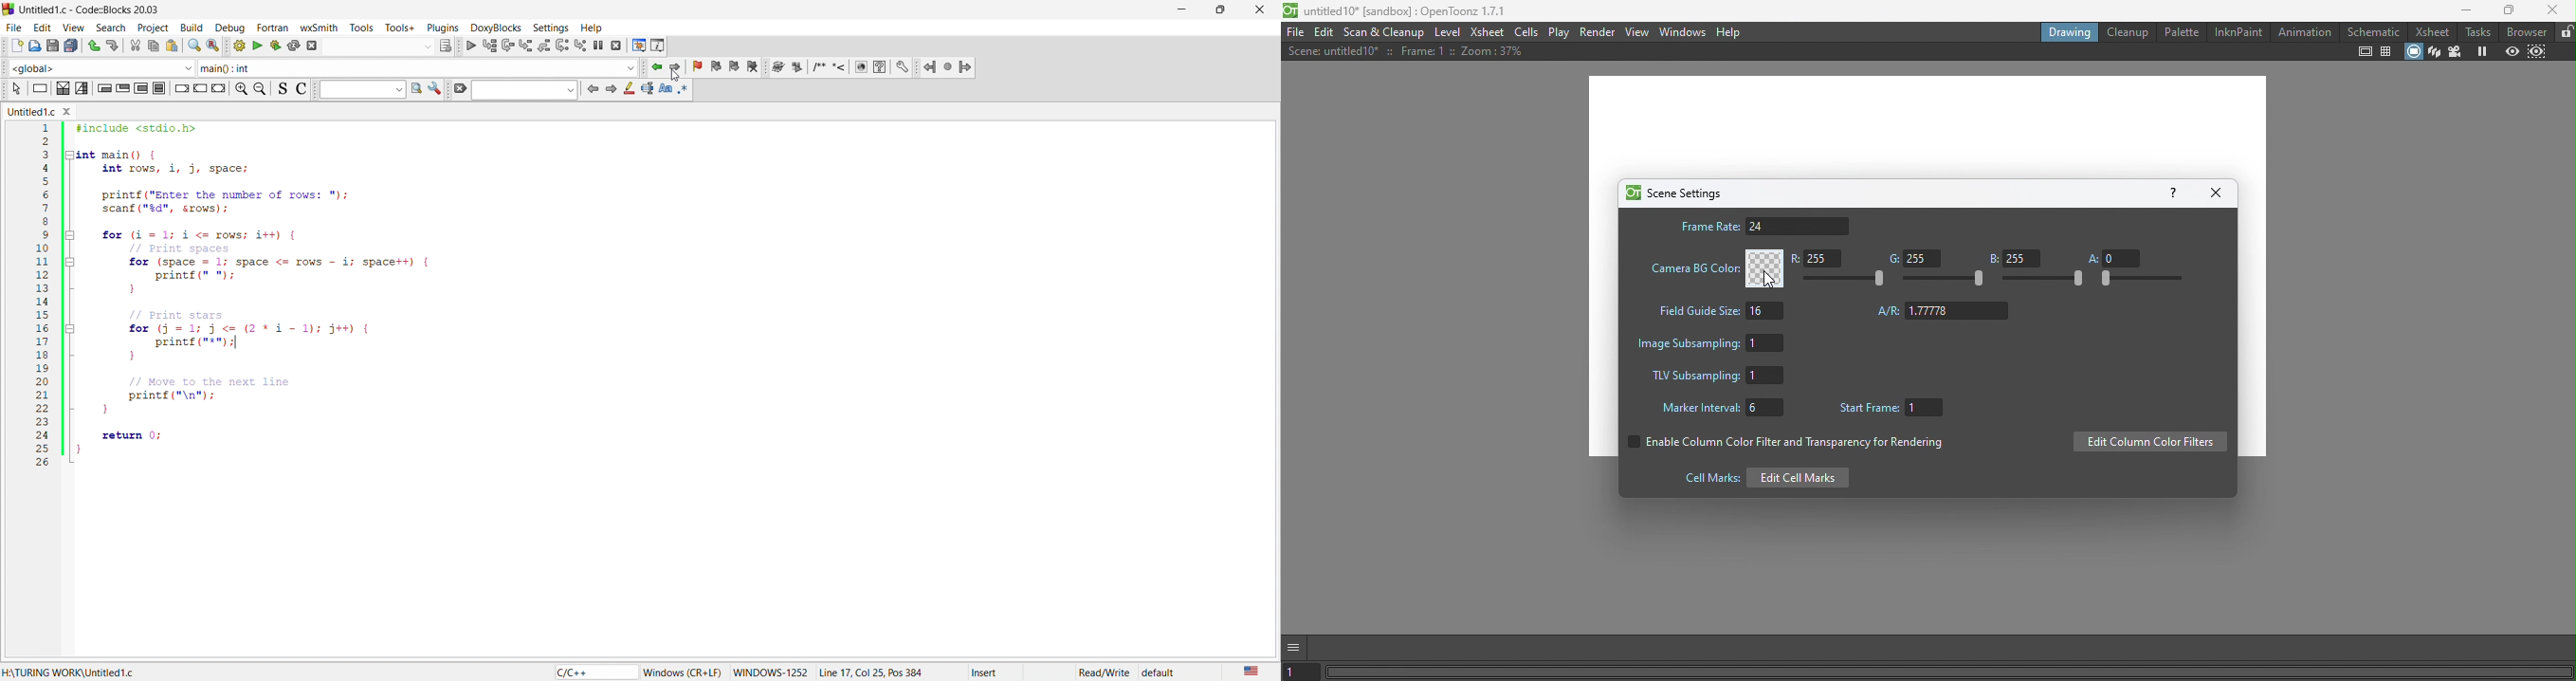 Image resolution: width=2576 pixels, height=700 pixels. Describe the element at coordinates (590, 26) in the screenshot. I see `help` at that location.